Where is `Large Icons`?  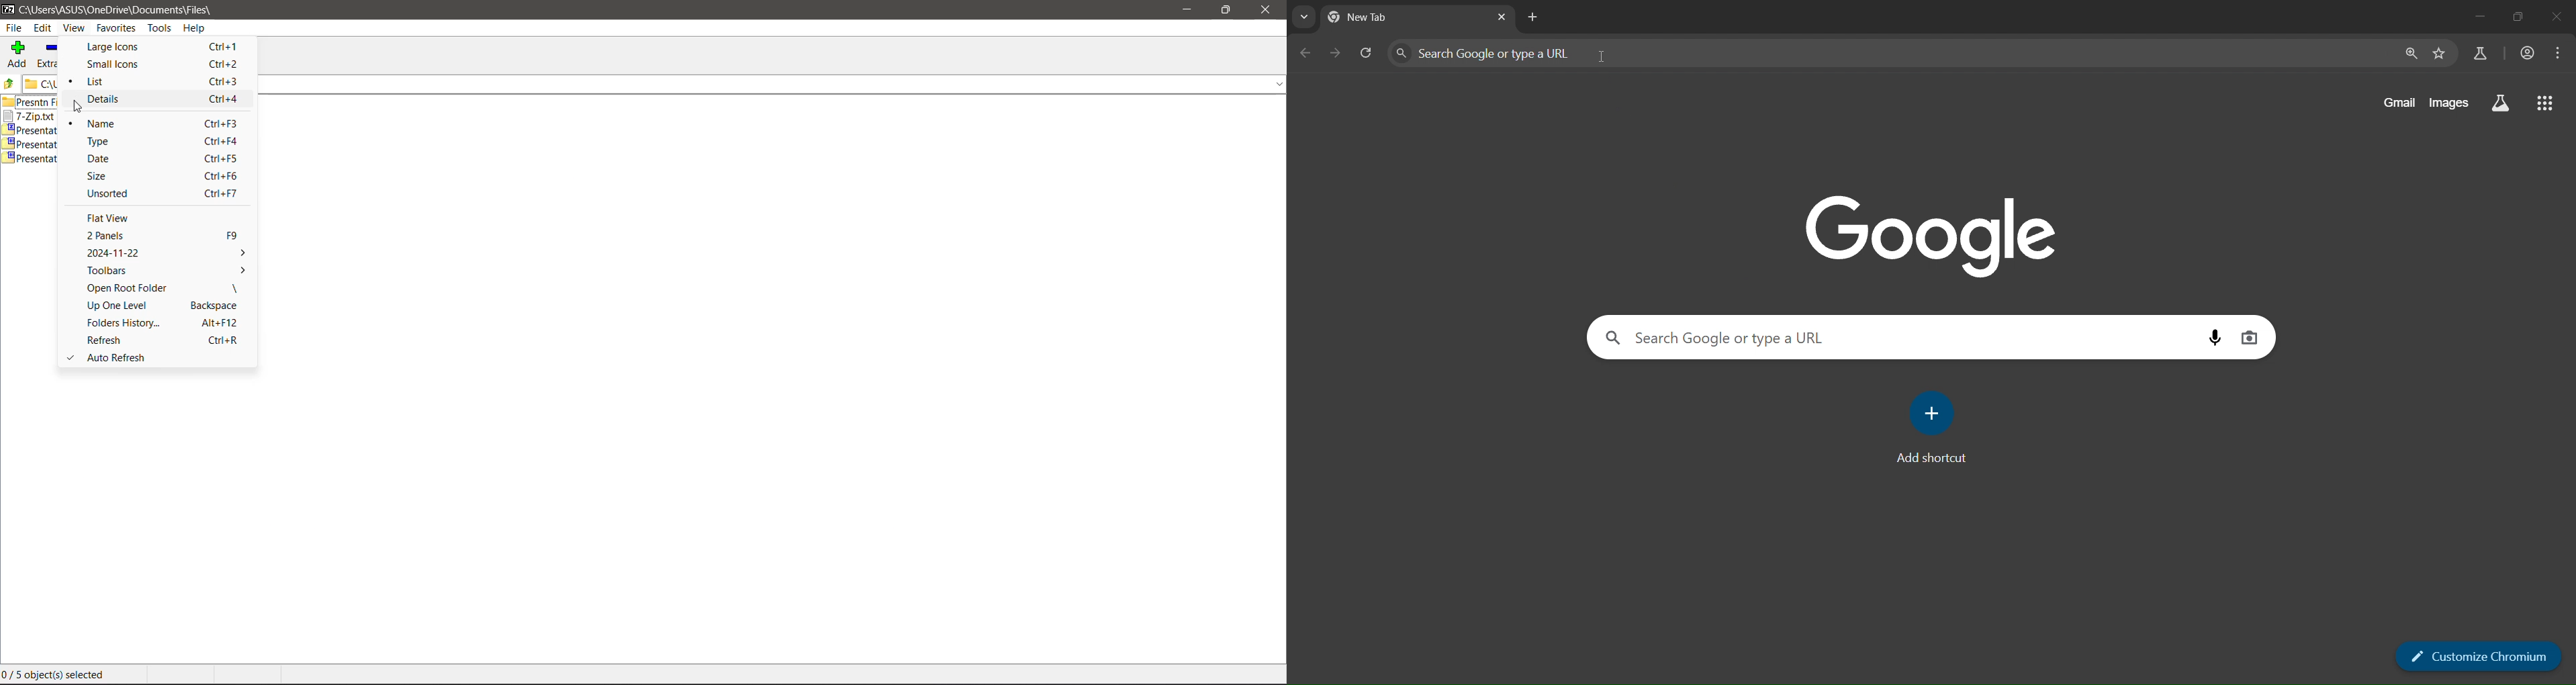 Large Icons is located at coordinates (158, 46).